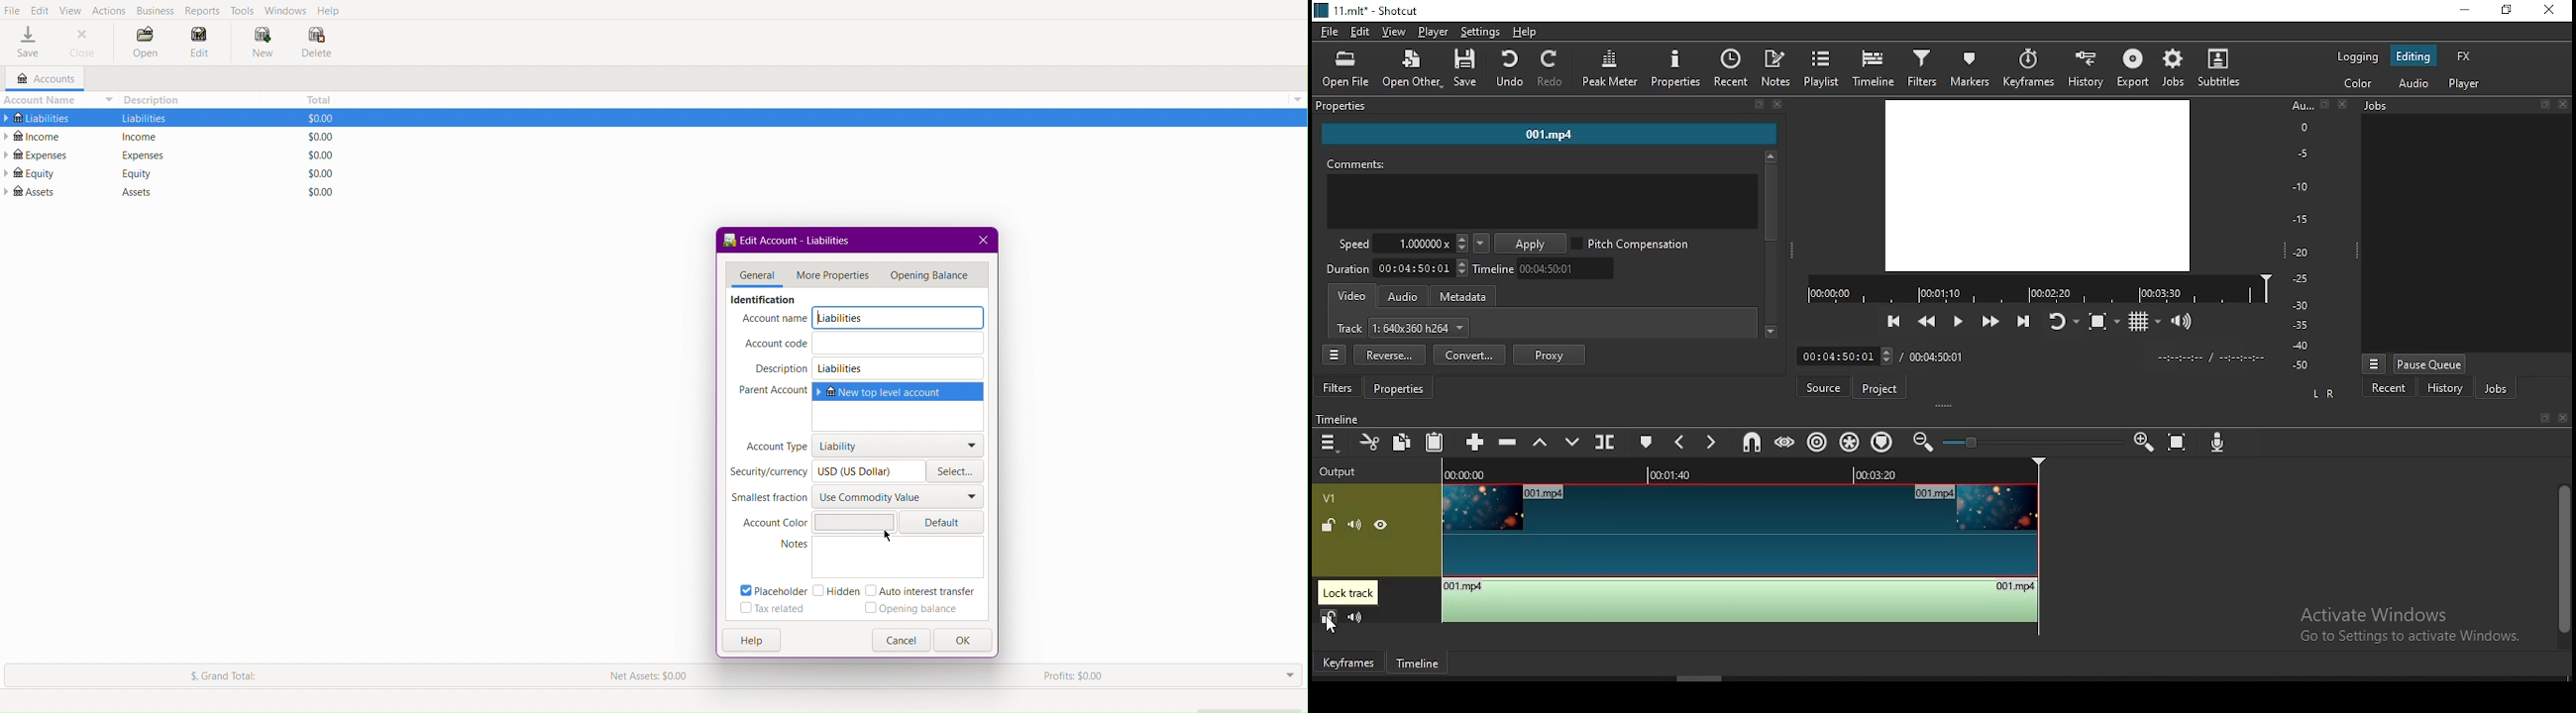 The image size is (2576, 728). I want to click on 001.mp4, so click(1550, 134).